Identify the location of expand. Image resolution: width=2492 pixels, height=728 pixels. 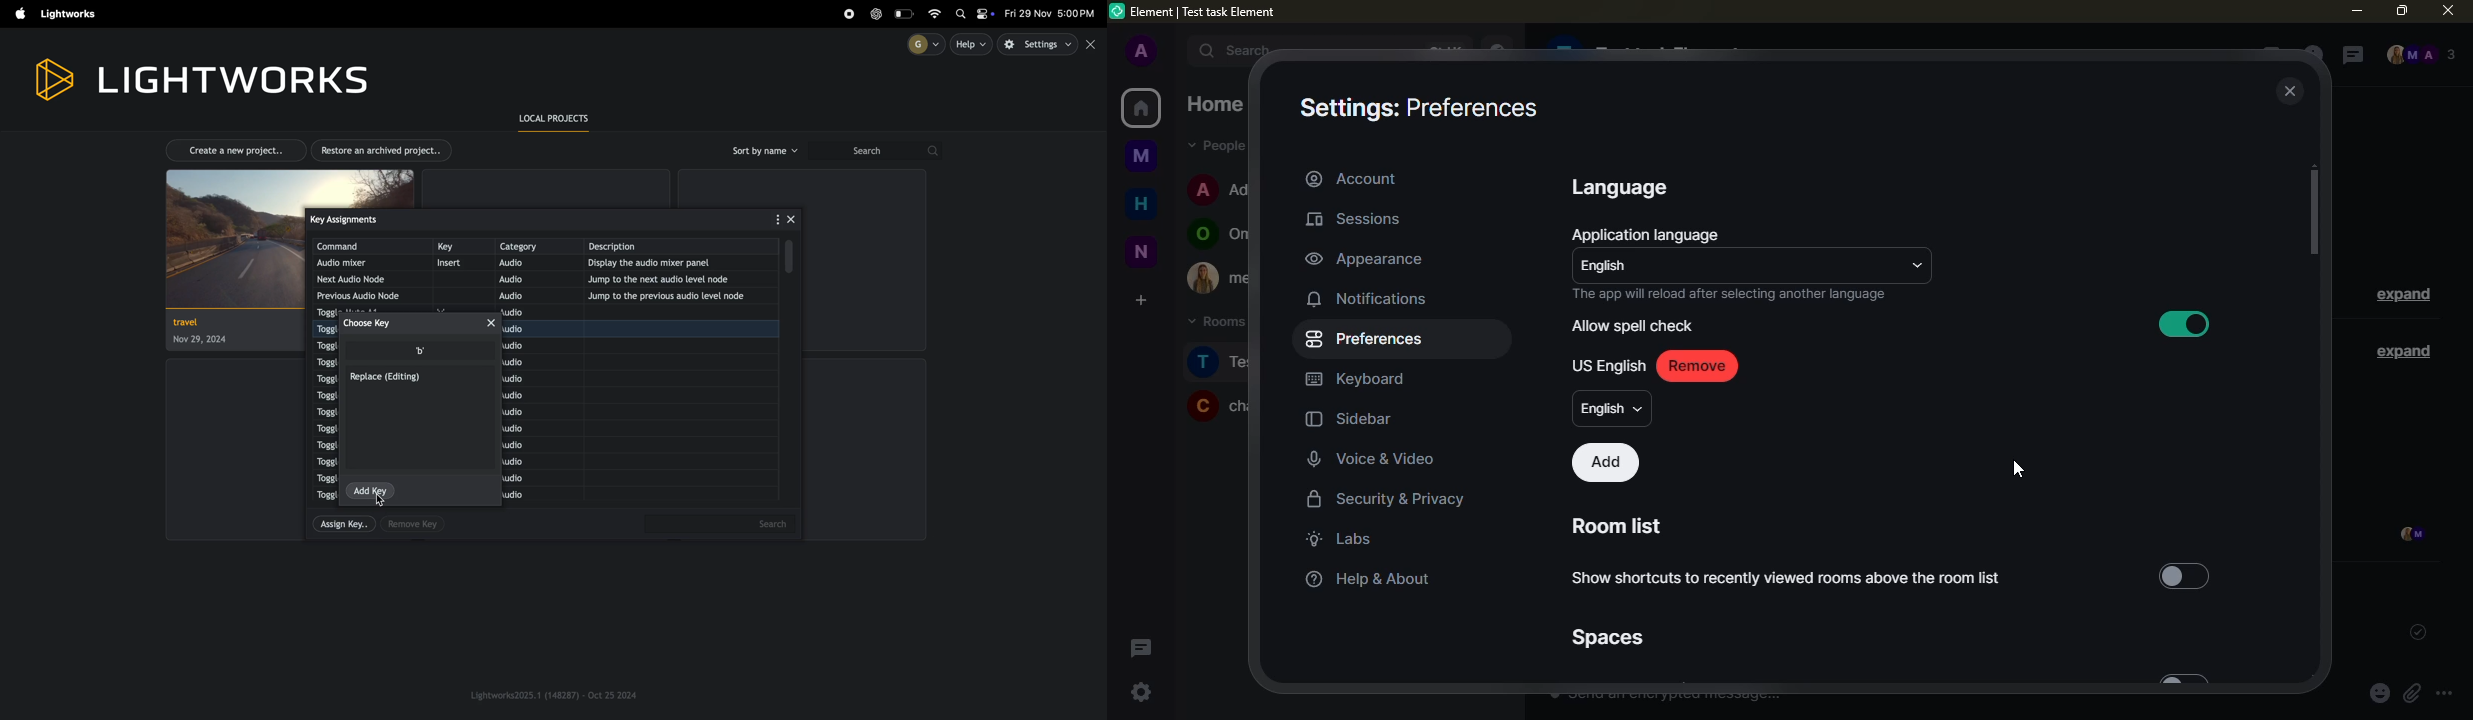
(2403, 296).